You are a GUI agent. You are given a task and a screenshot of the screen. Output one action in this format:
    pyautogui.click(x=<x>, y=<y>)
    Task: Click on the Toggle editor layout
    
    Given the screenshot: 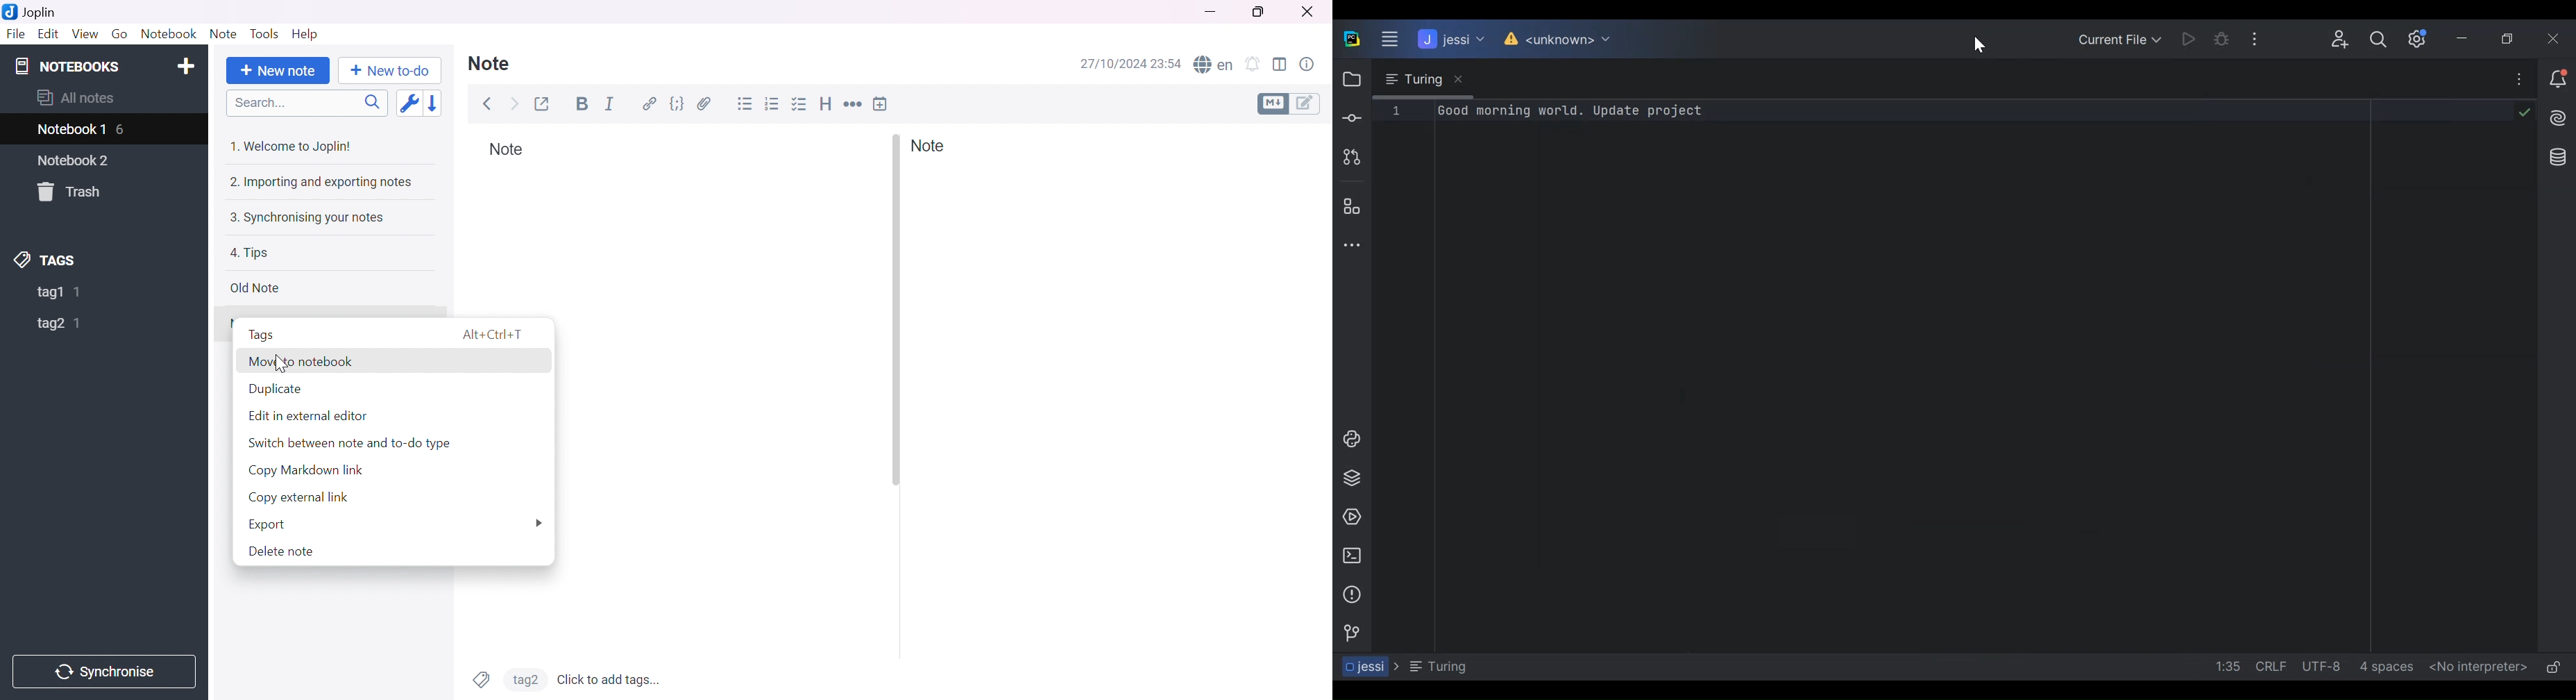 What is the action you would take?
    pyautogui.click(x=1282, y=65)
    